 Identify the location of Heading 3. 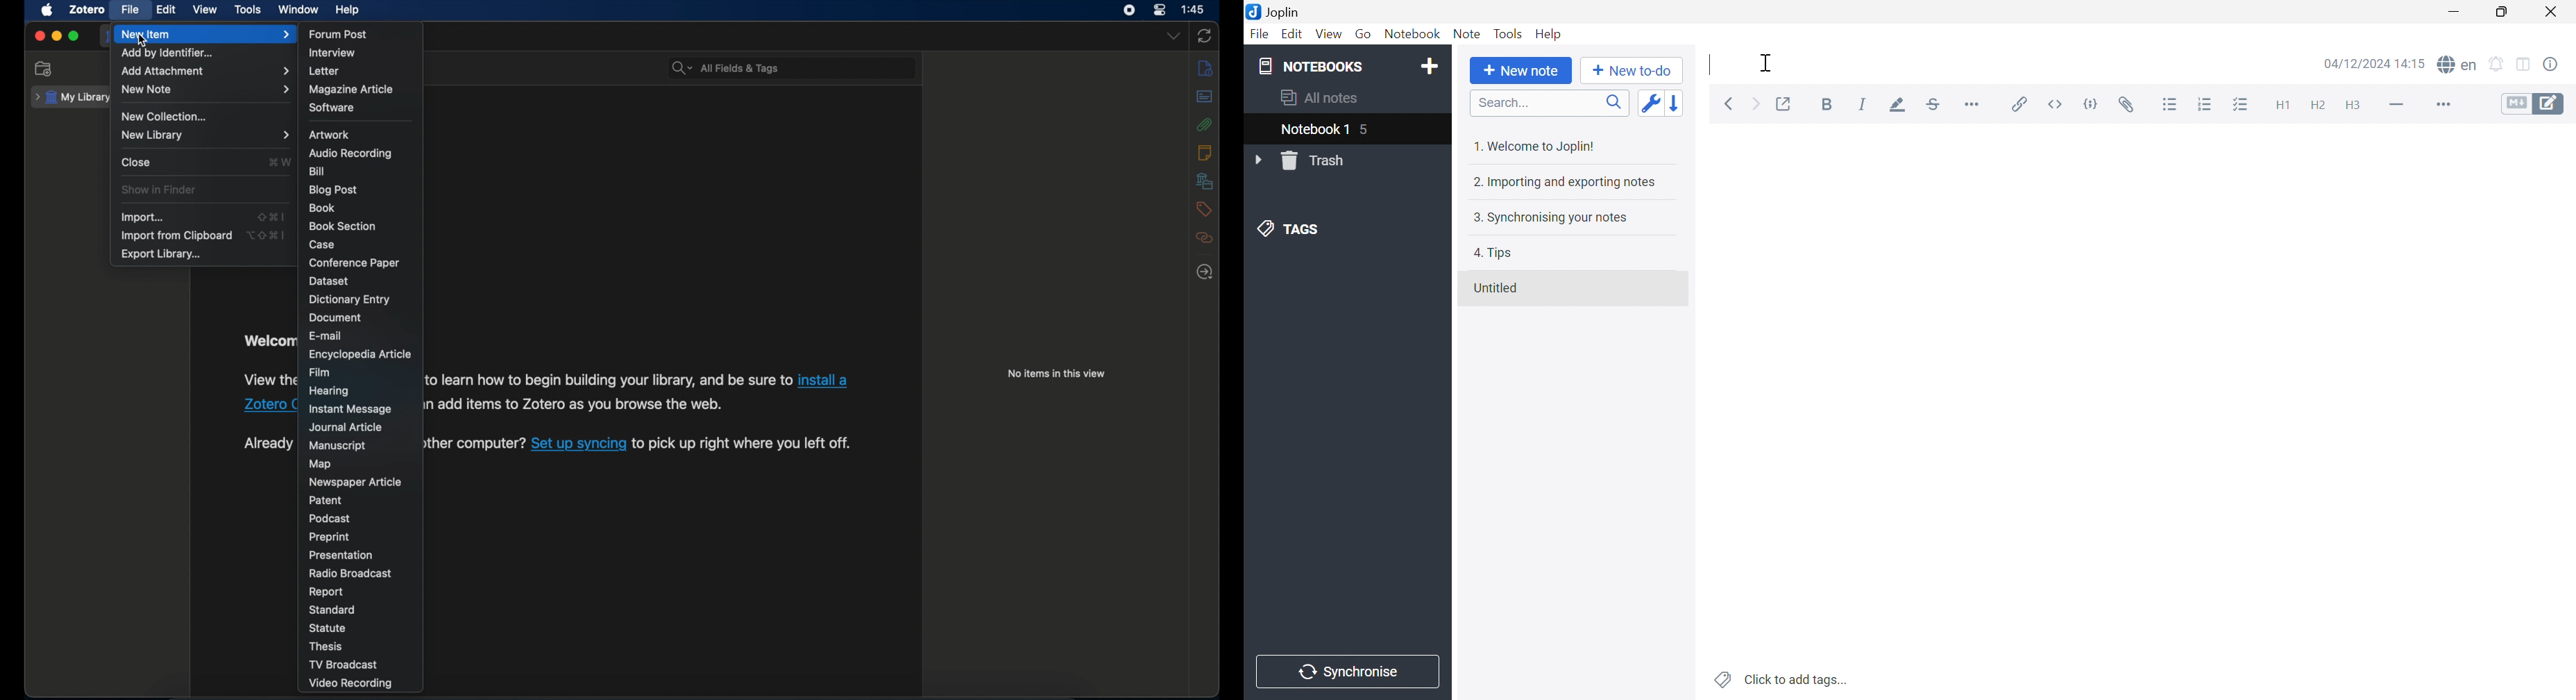
(2352, 106).